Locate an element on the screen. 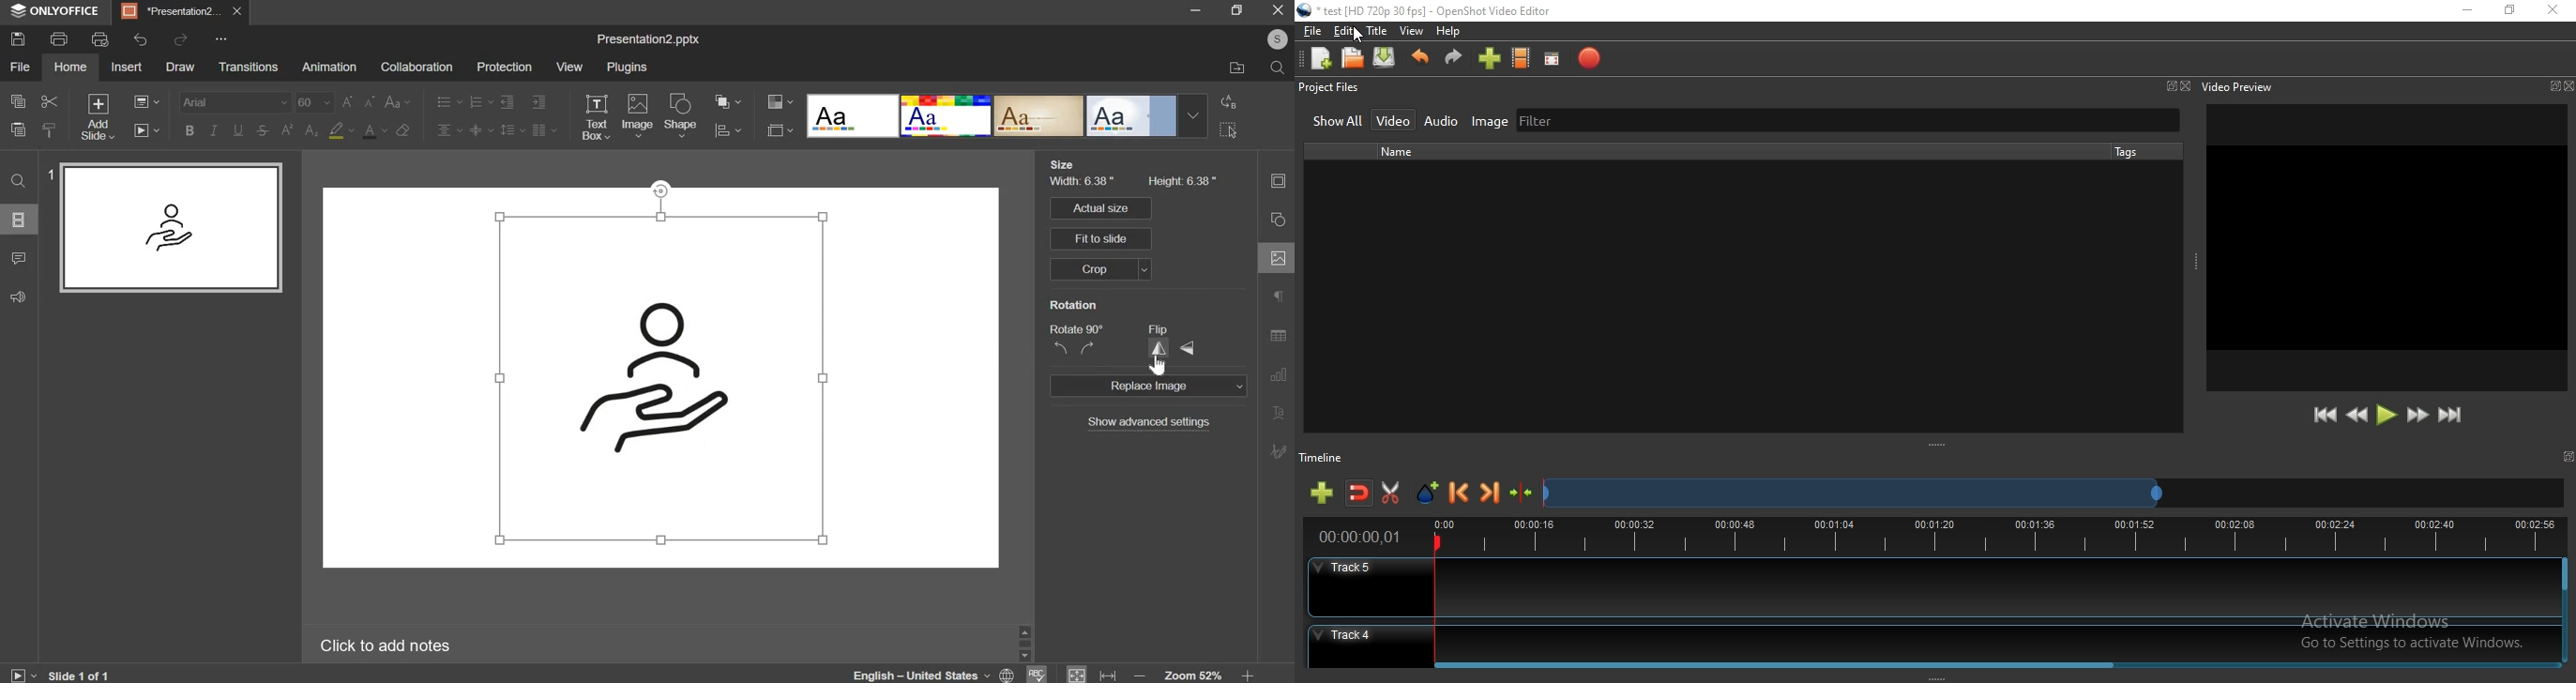 The image size is (2576, 700). crop is located at coordinates (1111, 268).